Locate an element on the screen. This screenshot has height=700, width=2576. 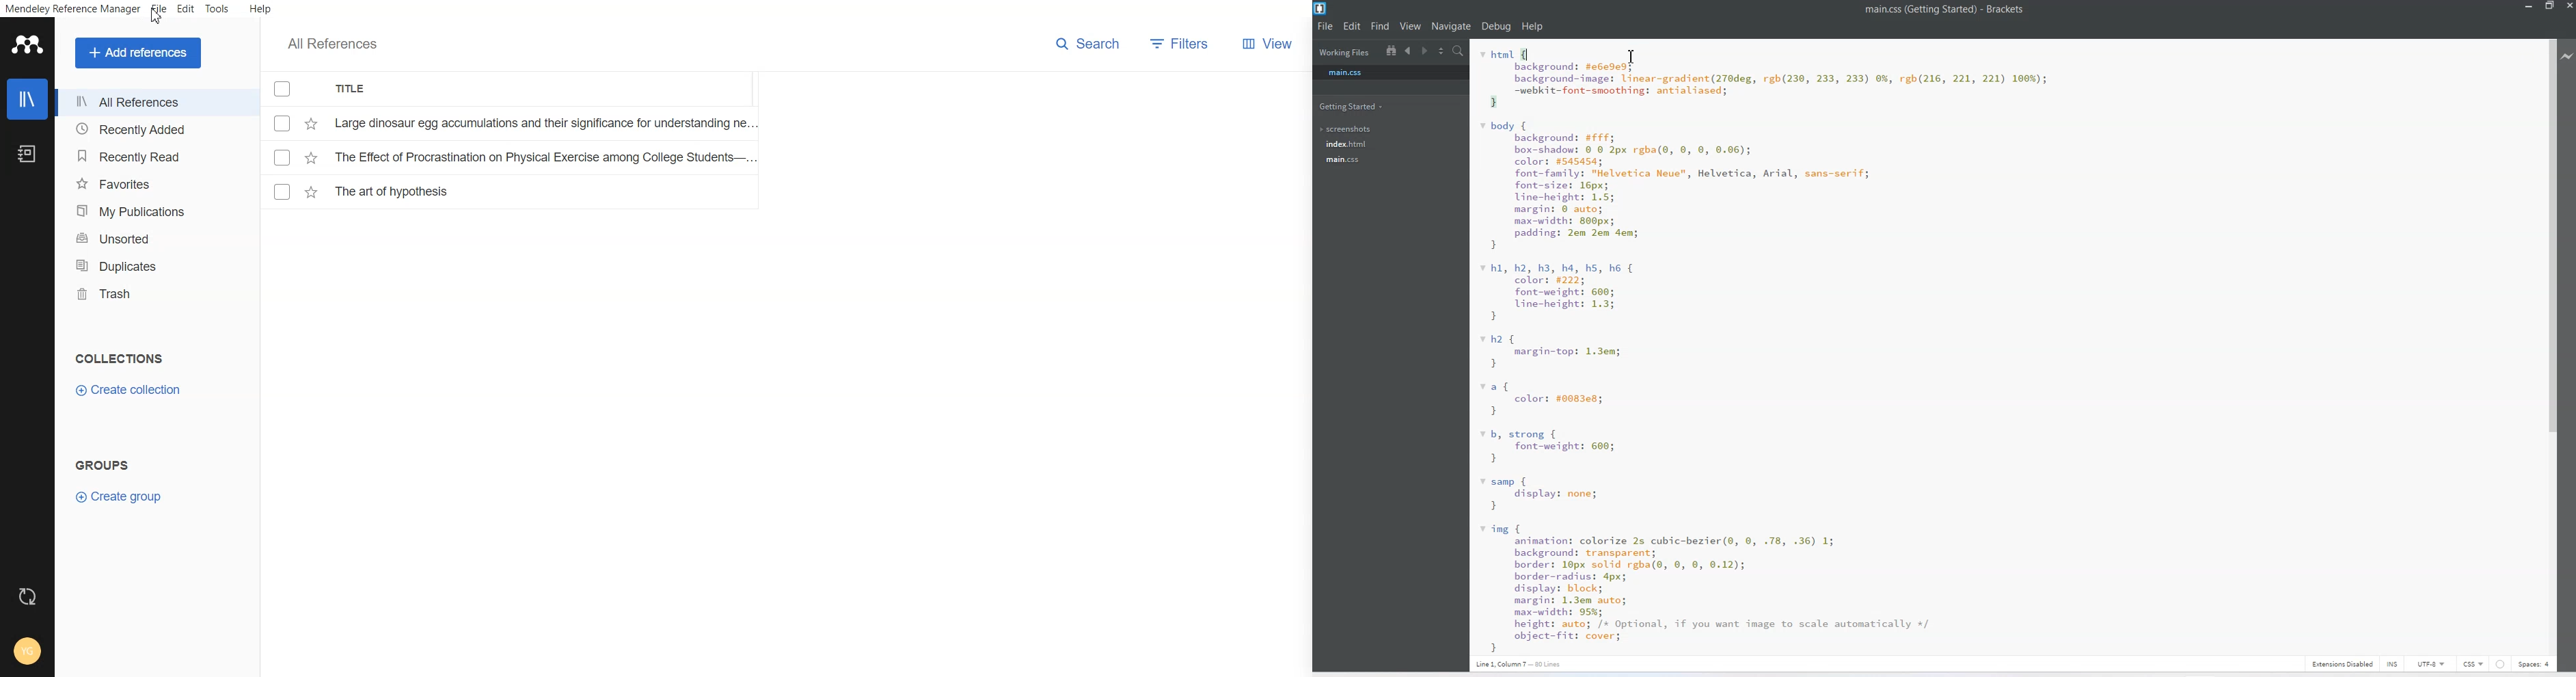
Text is located at coordinates (118, 359).